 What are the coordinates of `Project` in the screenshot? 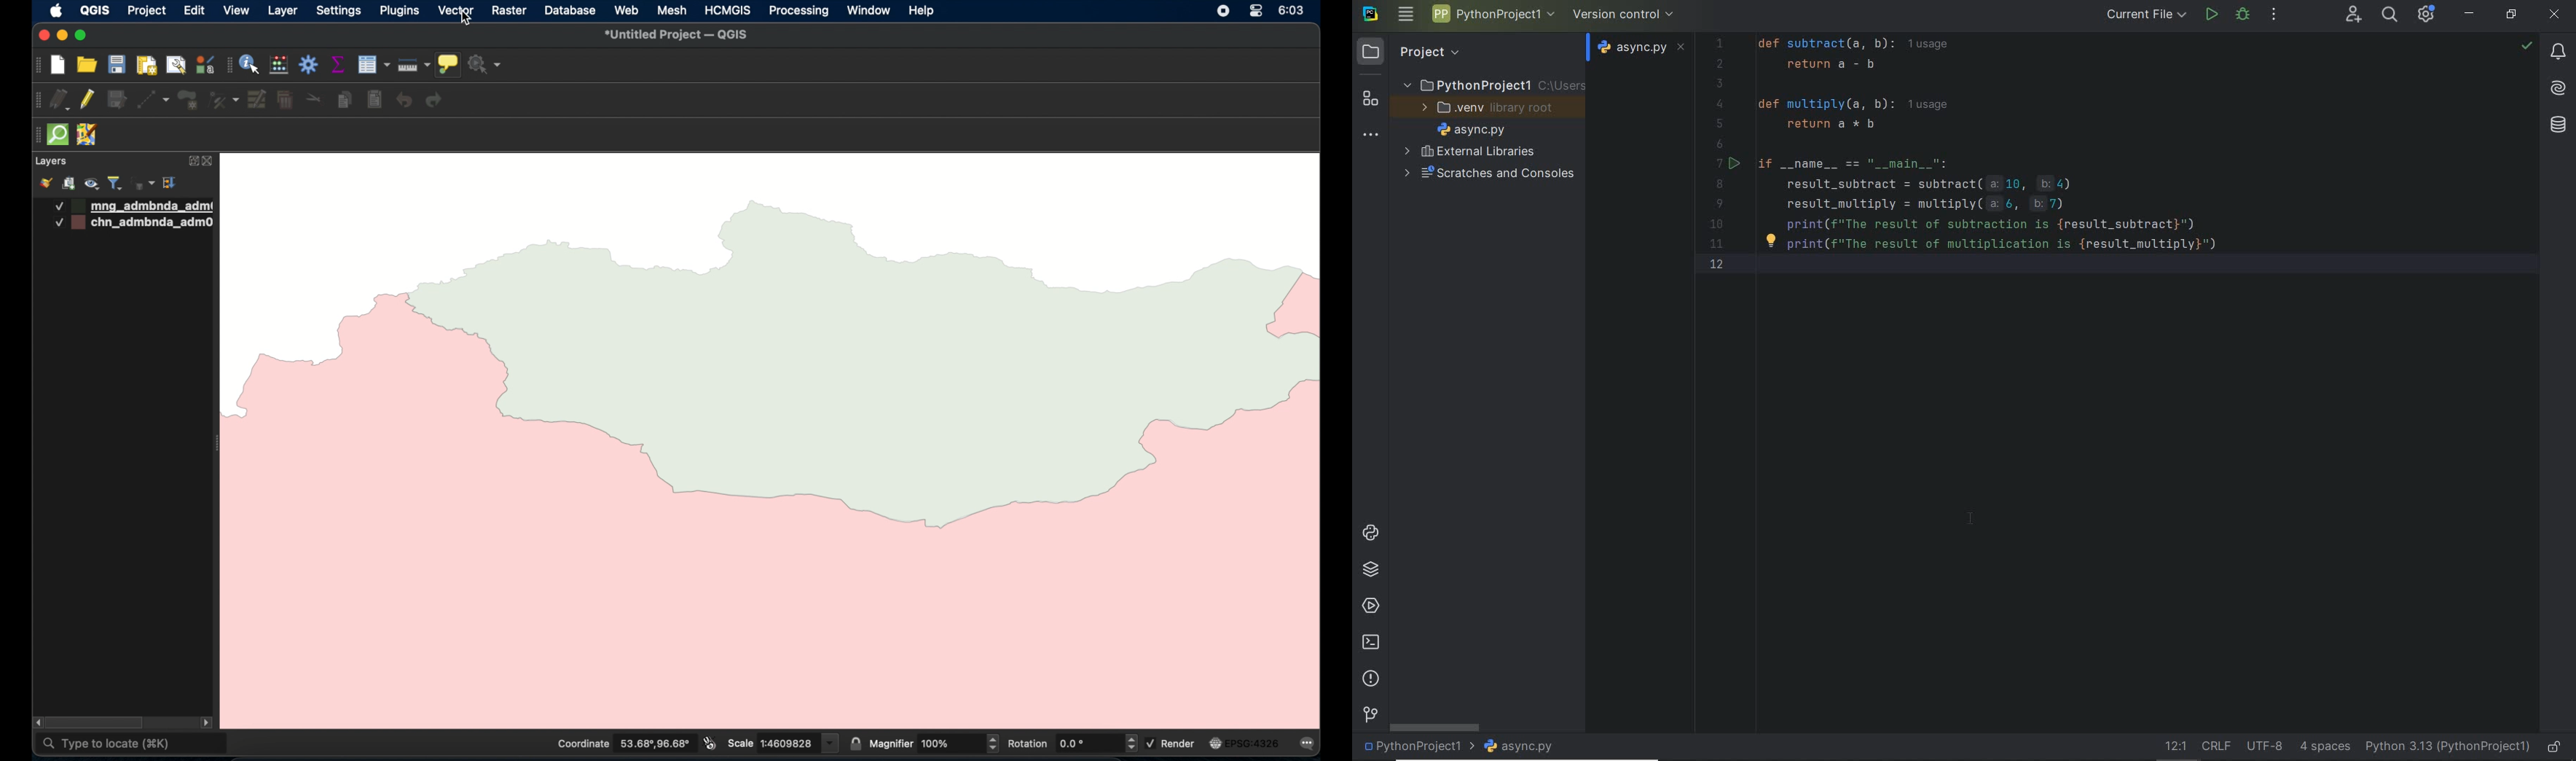 It's located at (1415, 51).